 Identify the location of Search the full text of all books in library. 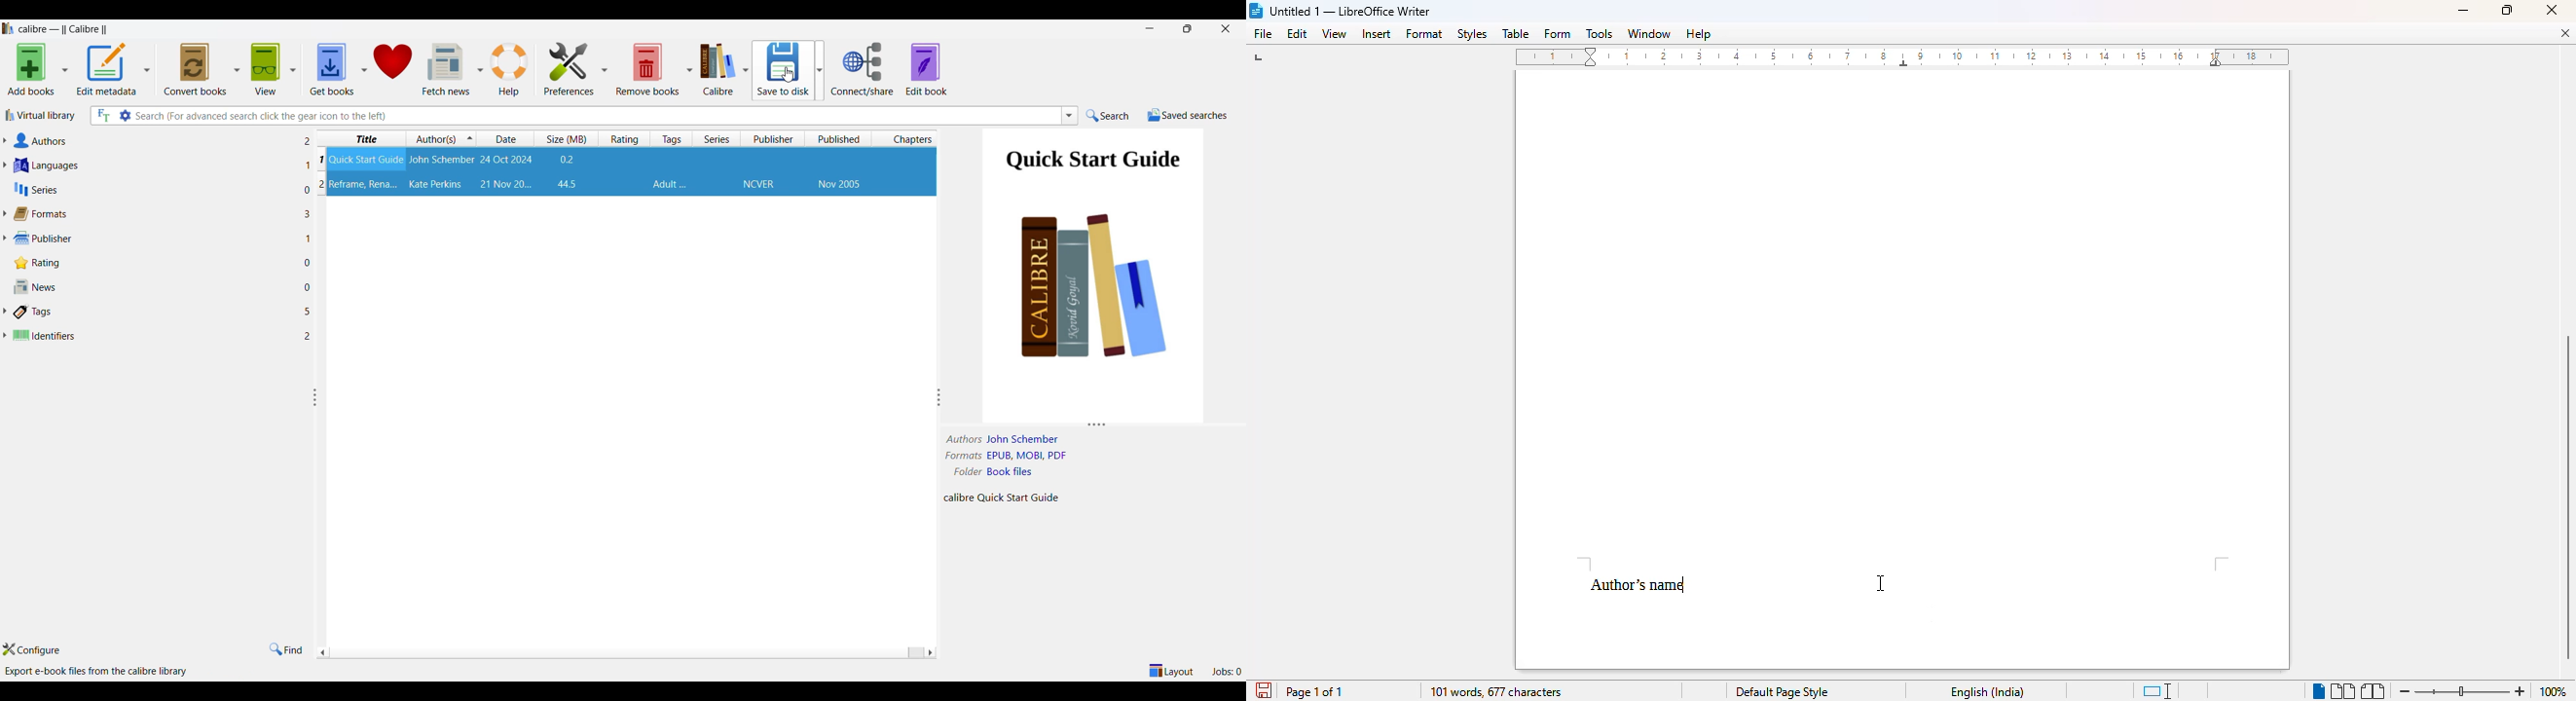
(103, 116).